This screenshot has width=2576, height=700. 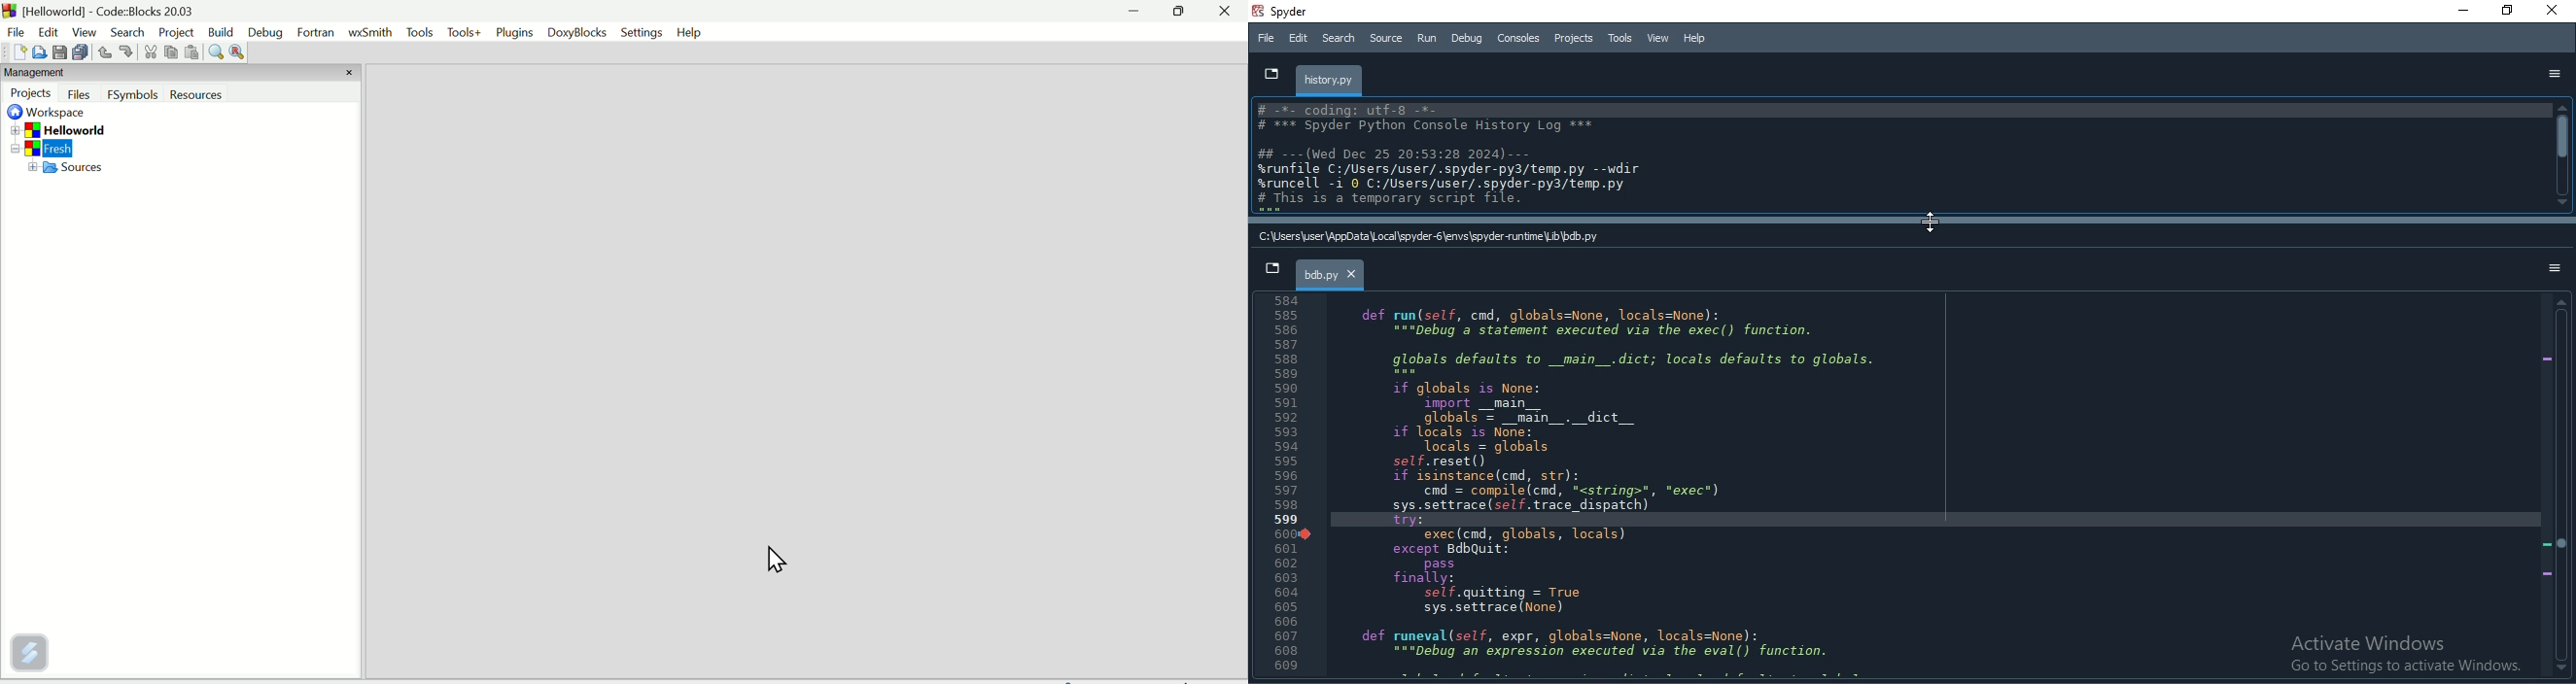 I want to click on C:\Users\user \AppData | ocal \spyder-6 \envs\spyder runtime \Lib\bdb.py, so click(x=1426, y=237).